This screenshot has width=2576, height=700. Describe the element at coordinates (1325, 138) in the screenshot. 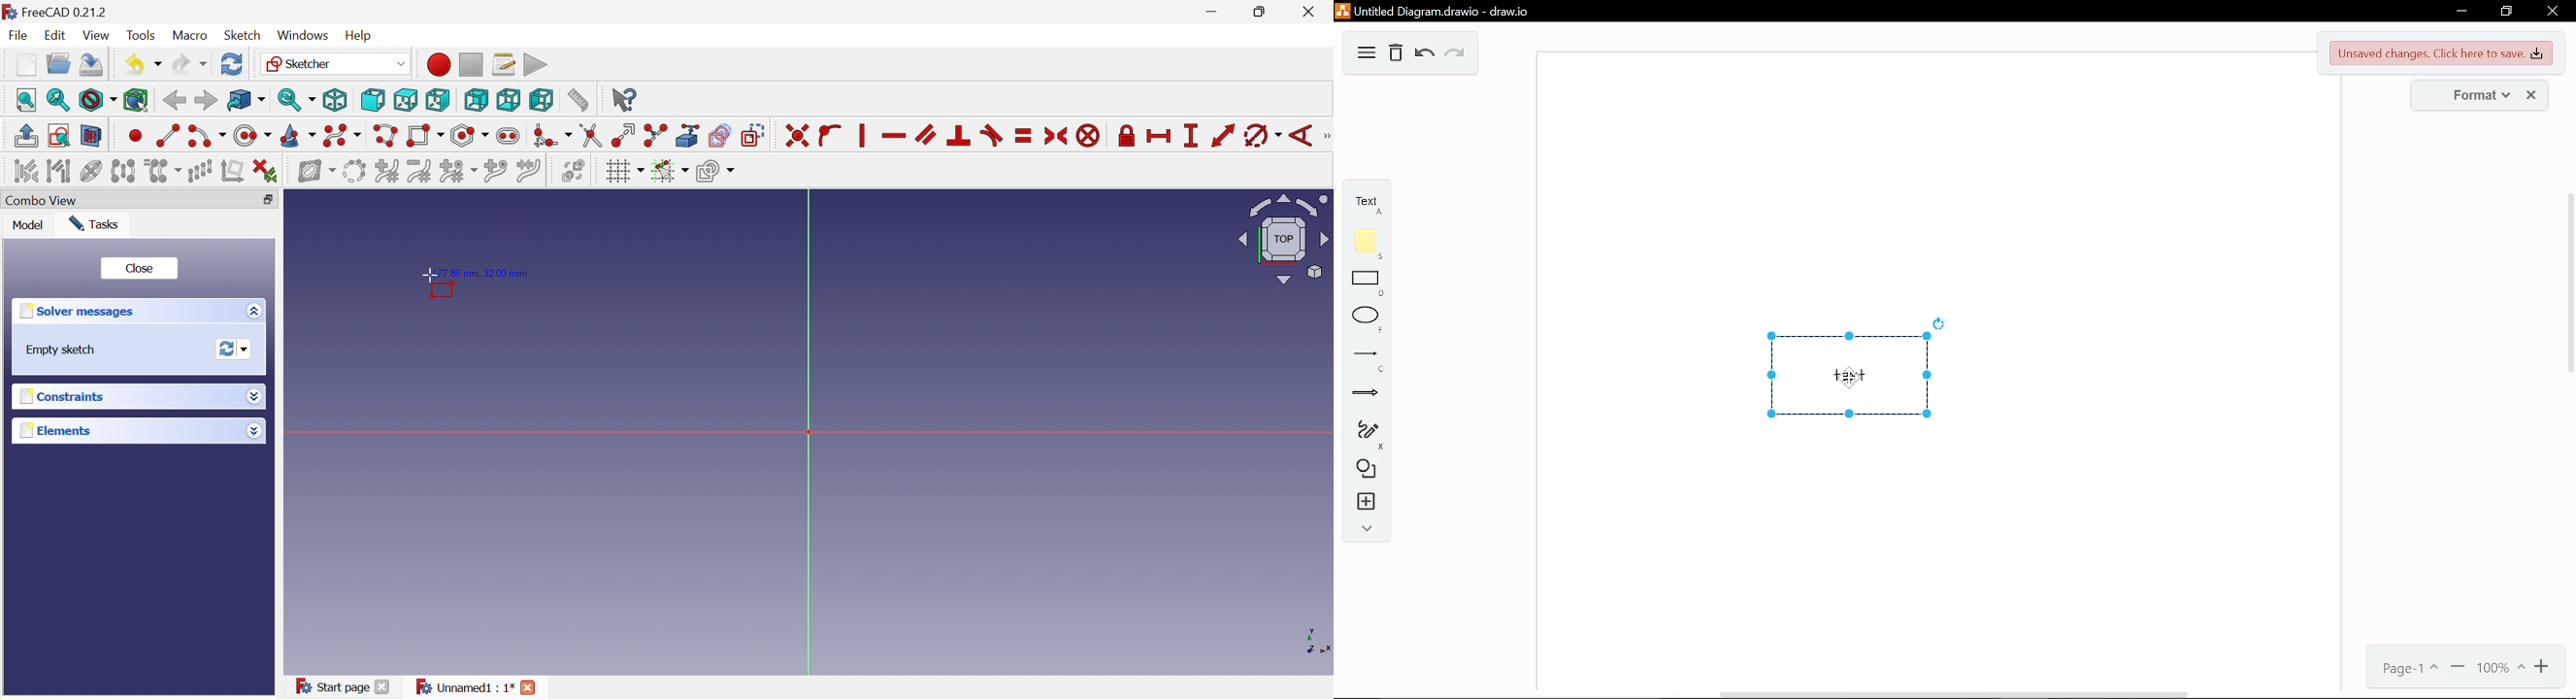

I see `[Sketcher tools]` at that location.